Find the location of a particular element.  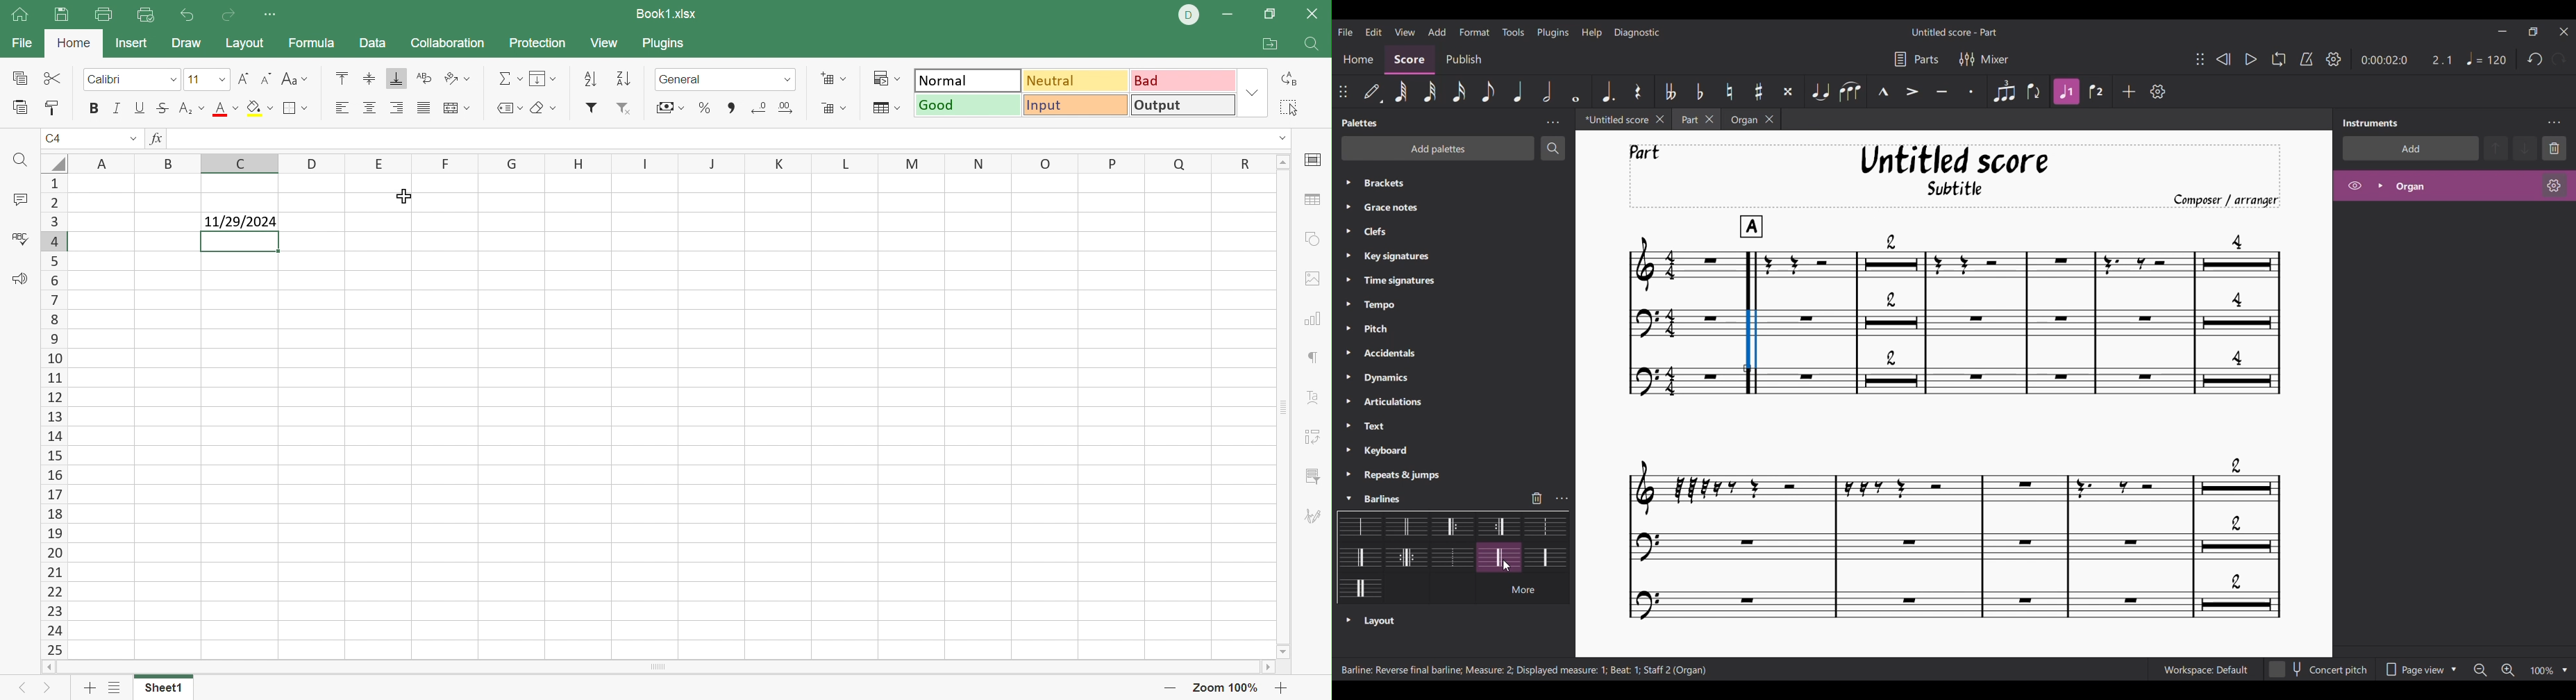

Image settings is located at coordinates (1317, 280).